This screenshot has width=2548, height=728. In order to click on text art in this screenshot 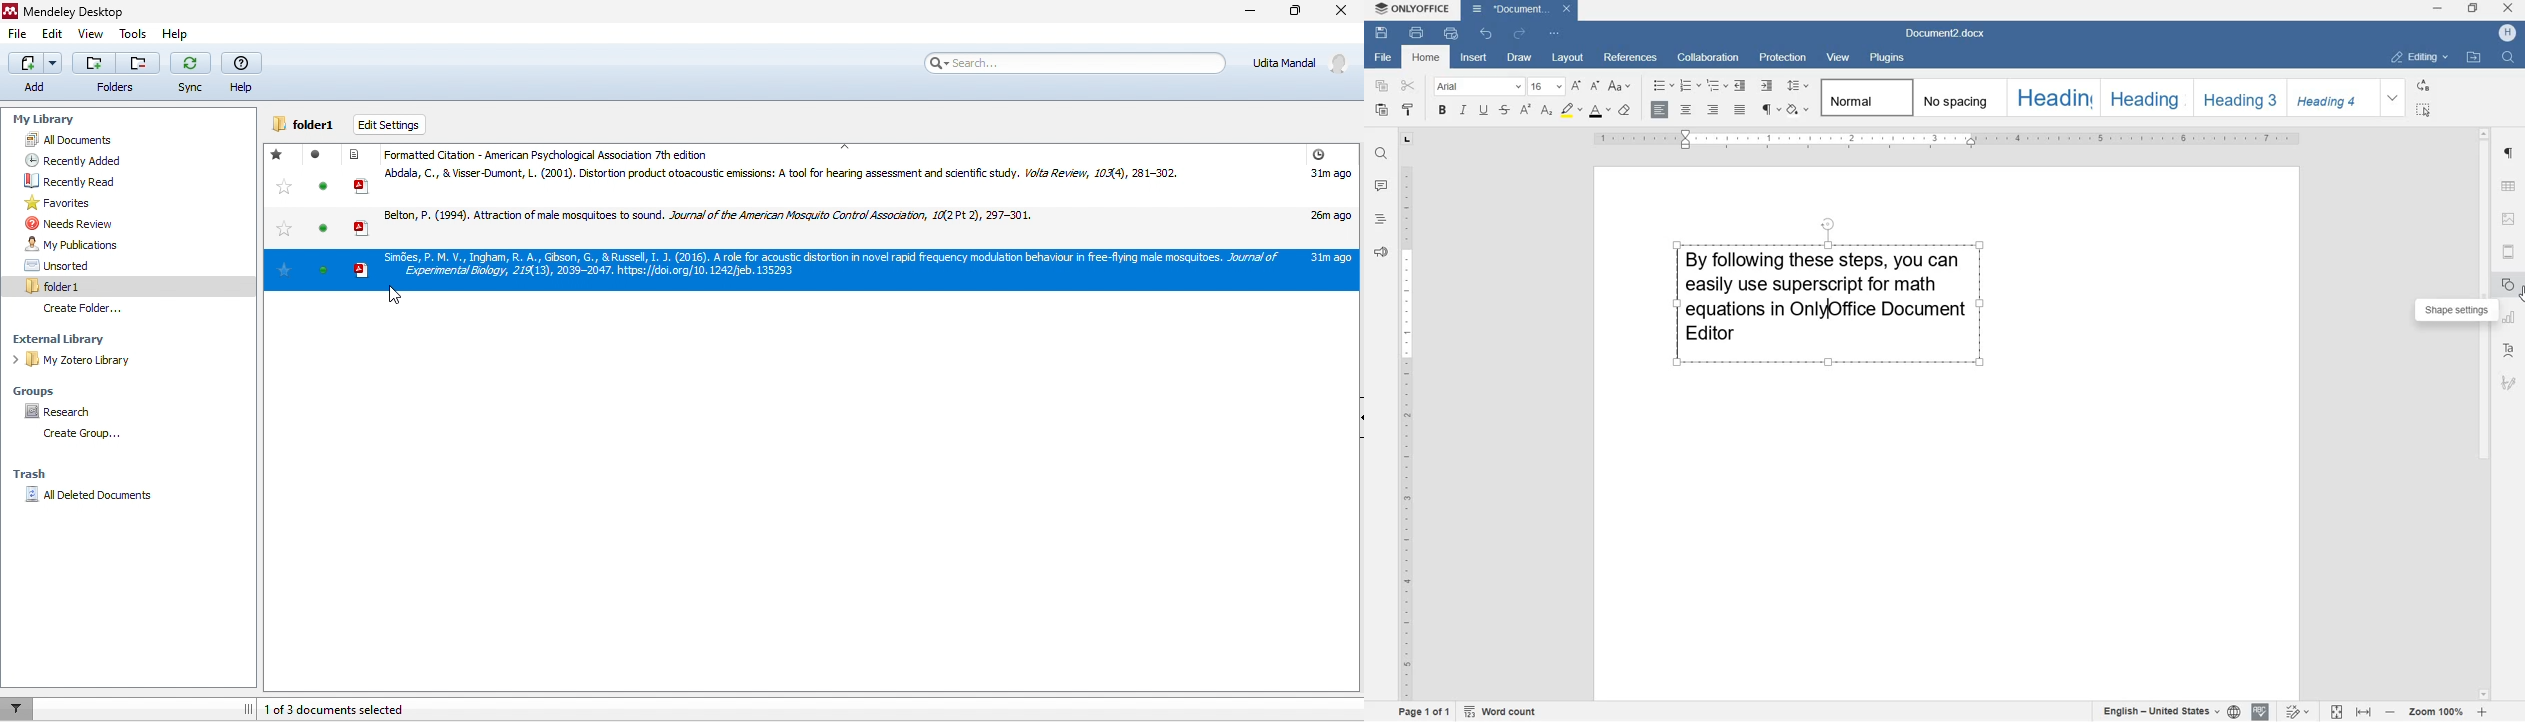, I will do `click(2509, 352)`.